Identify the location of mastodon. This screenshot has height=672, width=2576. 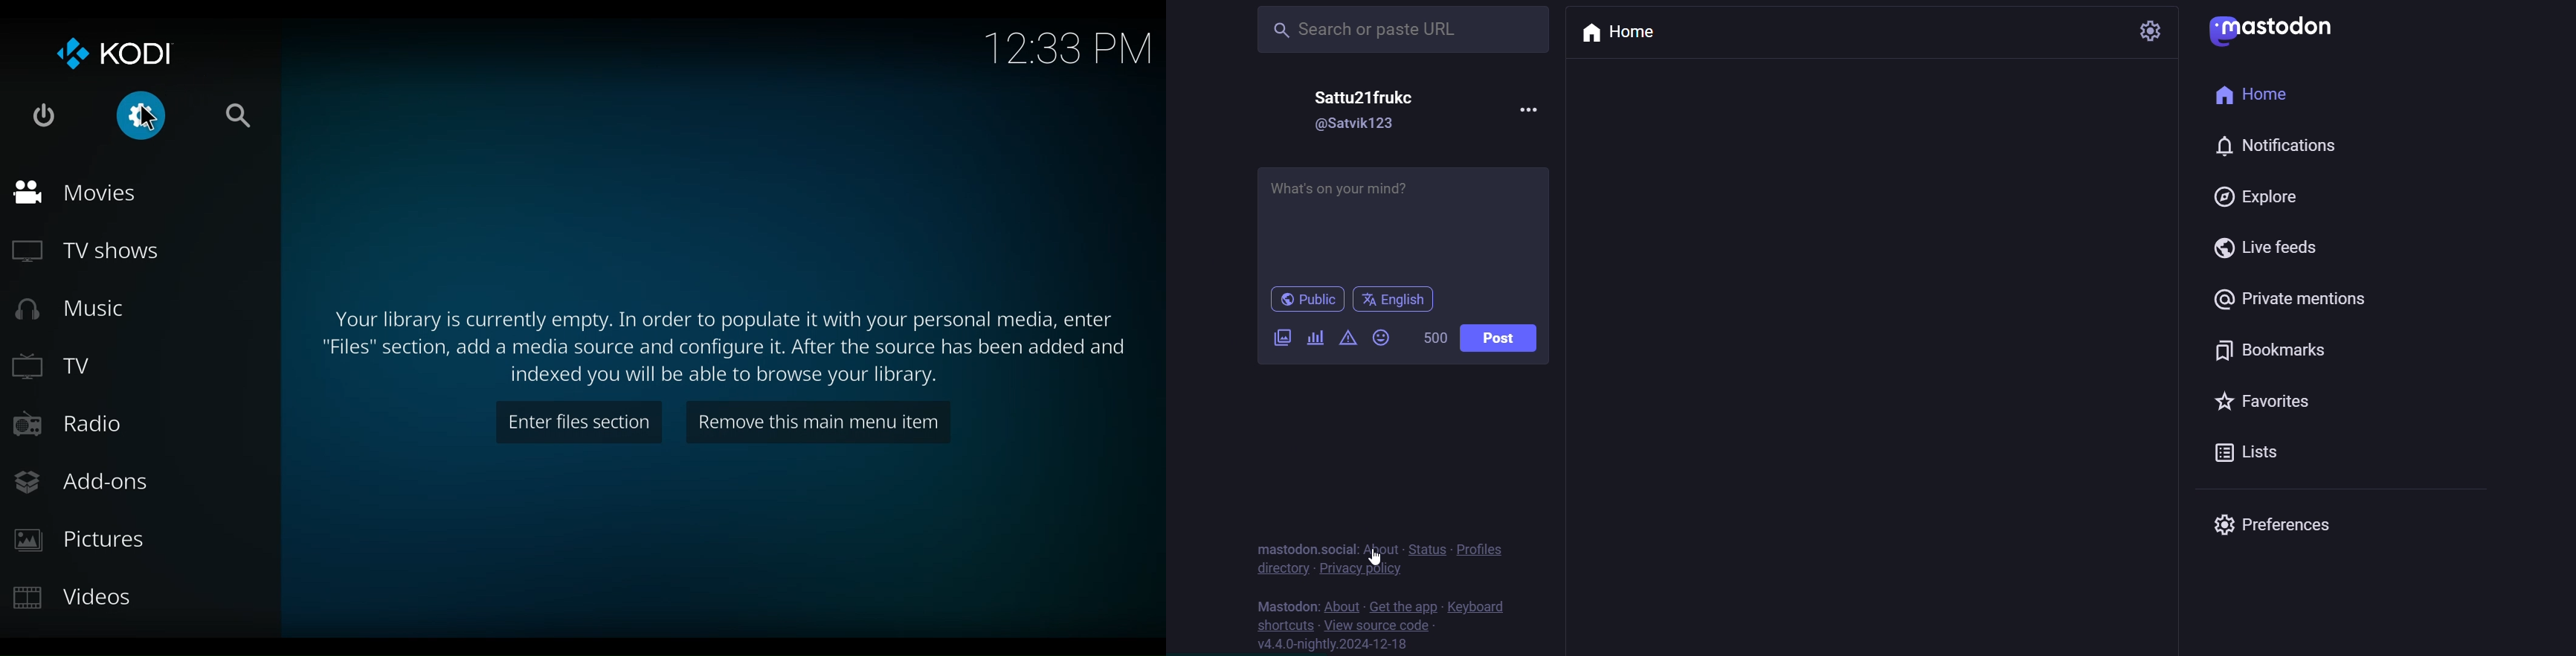
(1284, 603).